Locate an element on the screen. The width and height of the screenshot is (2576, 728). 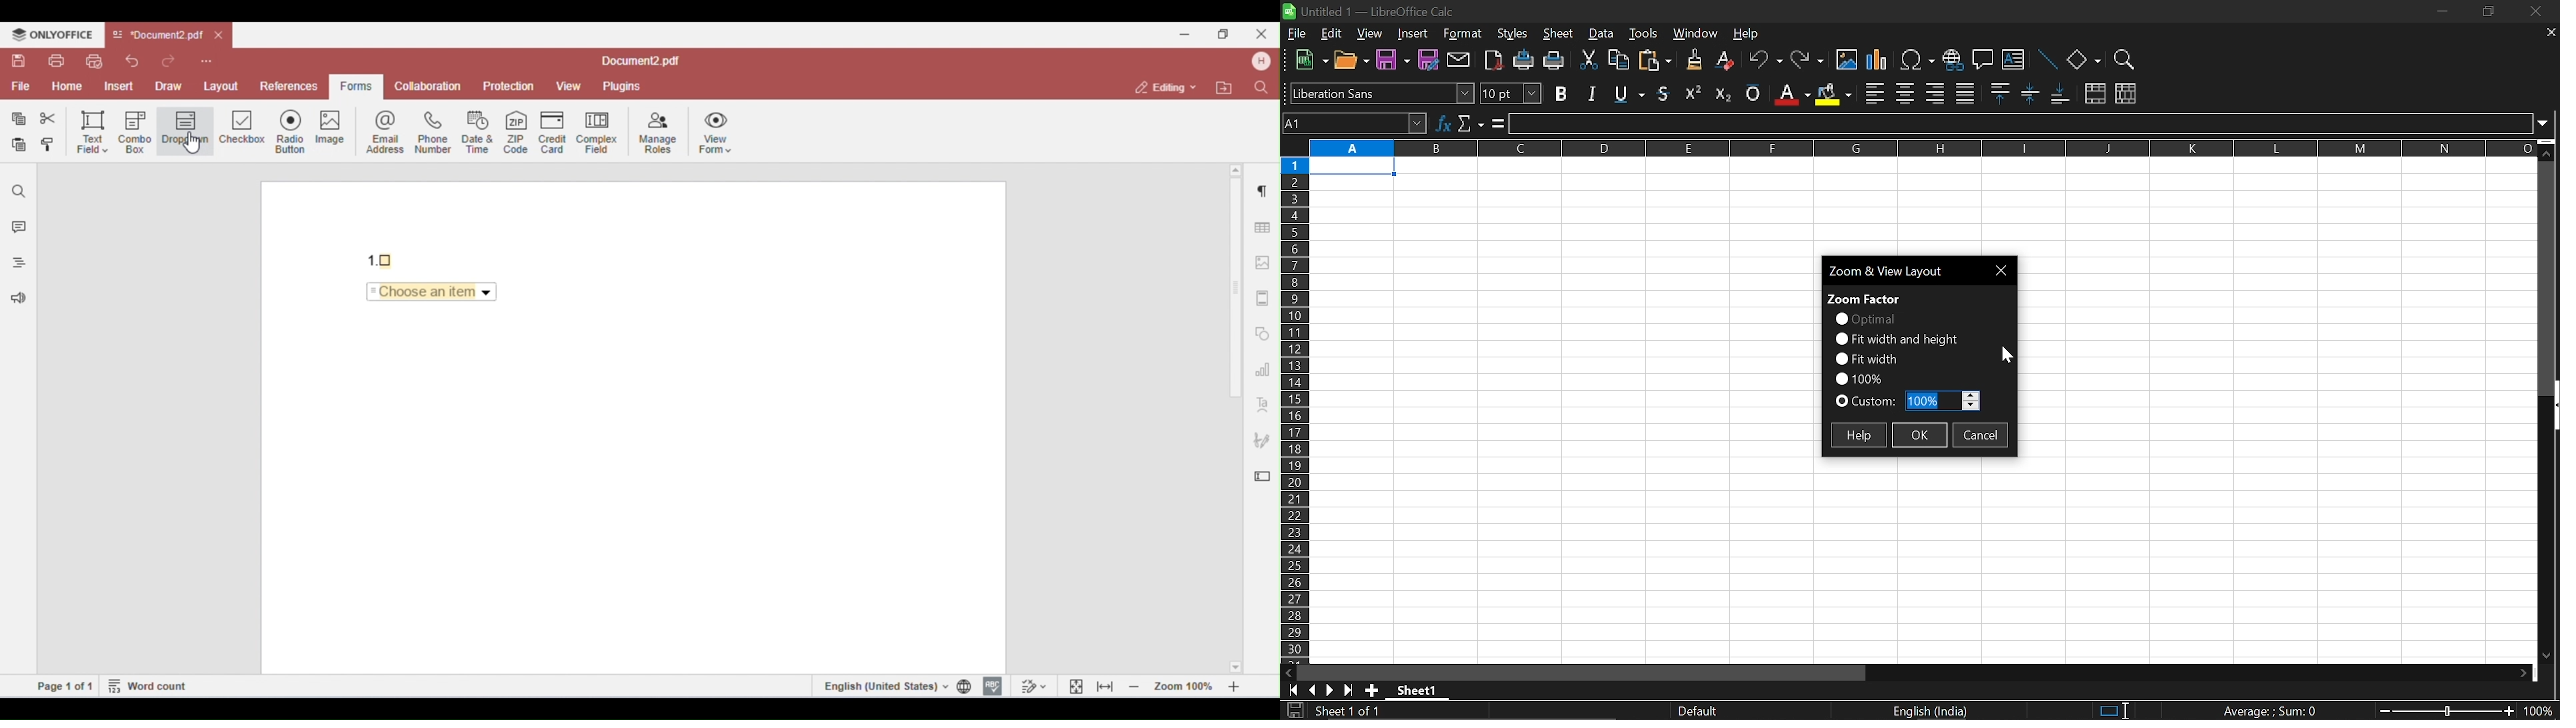
sheet name is located at coordinates (1422, 690).